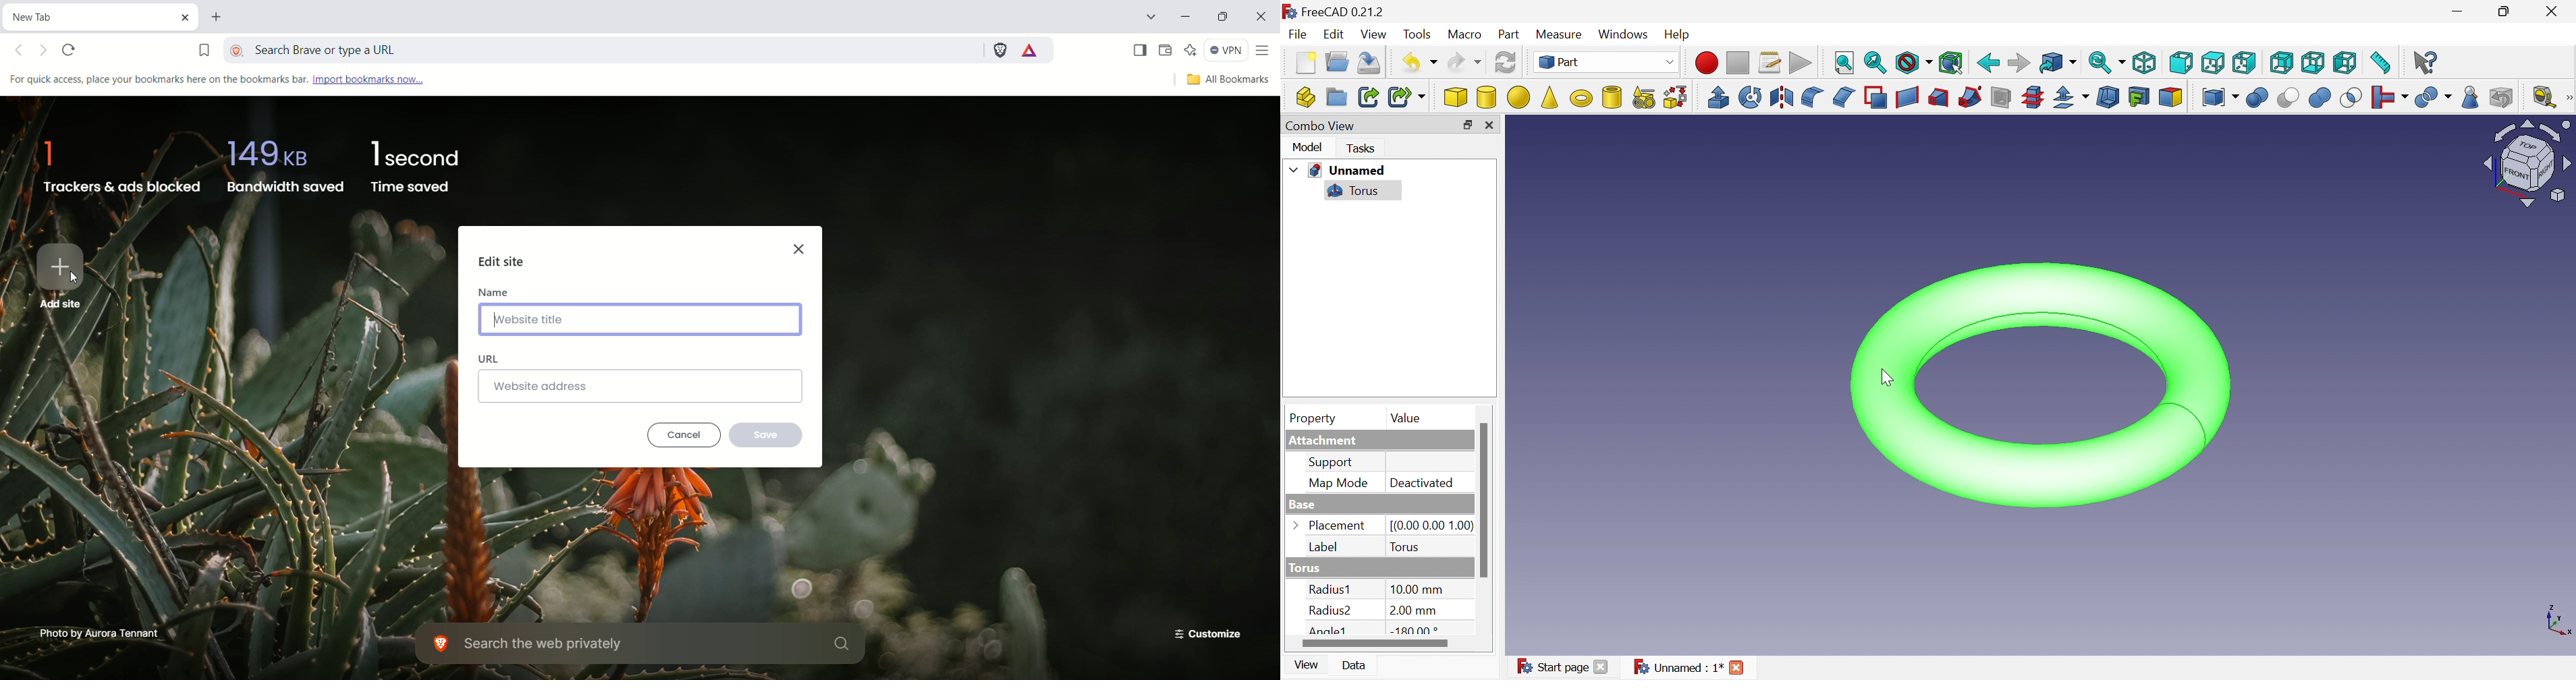 This screenshot has width=2576, height=700. Describe the element at coordinates (2016, 63) in the screenshot. I see `Forward` at that location.